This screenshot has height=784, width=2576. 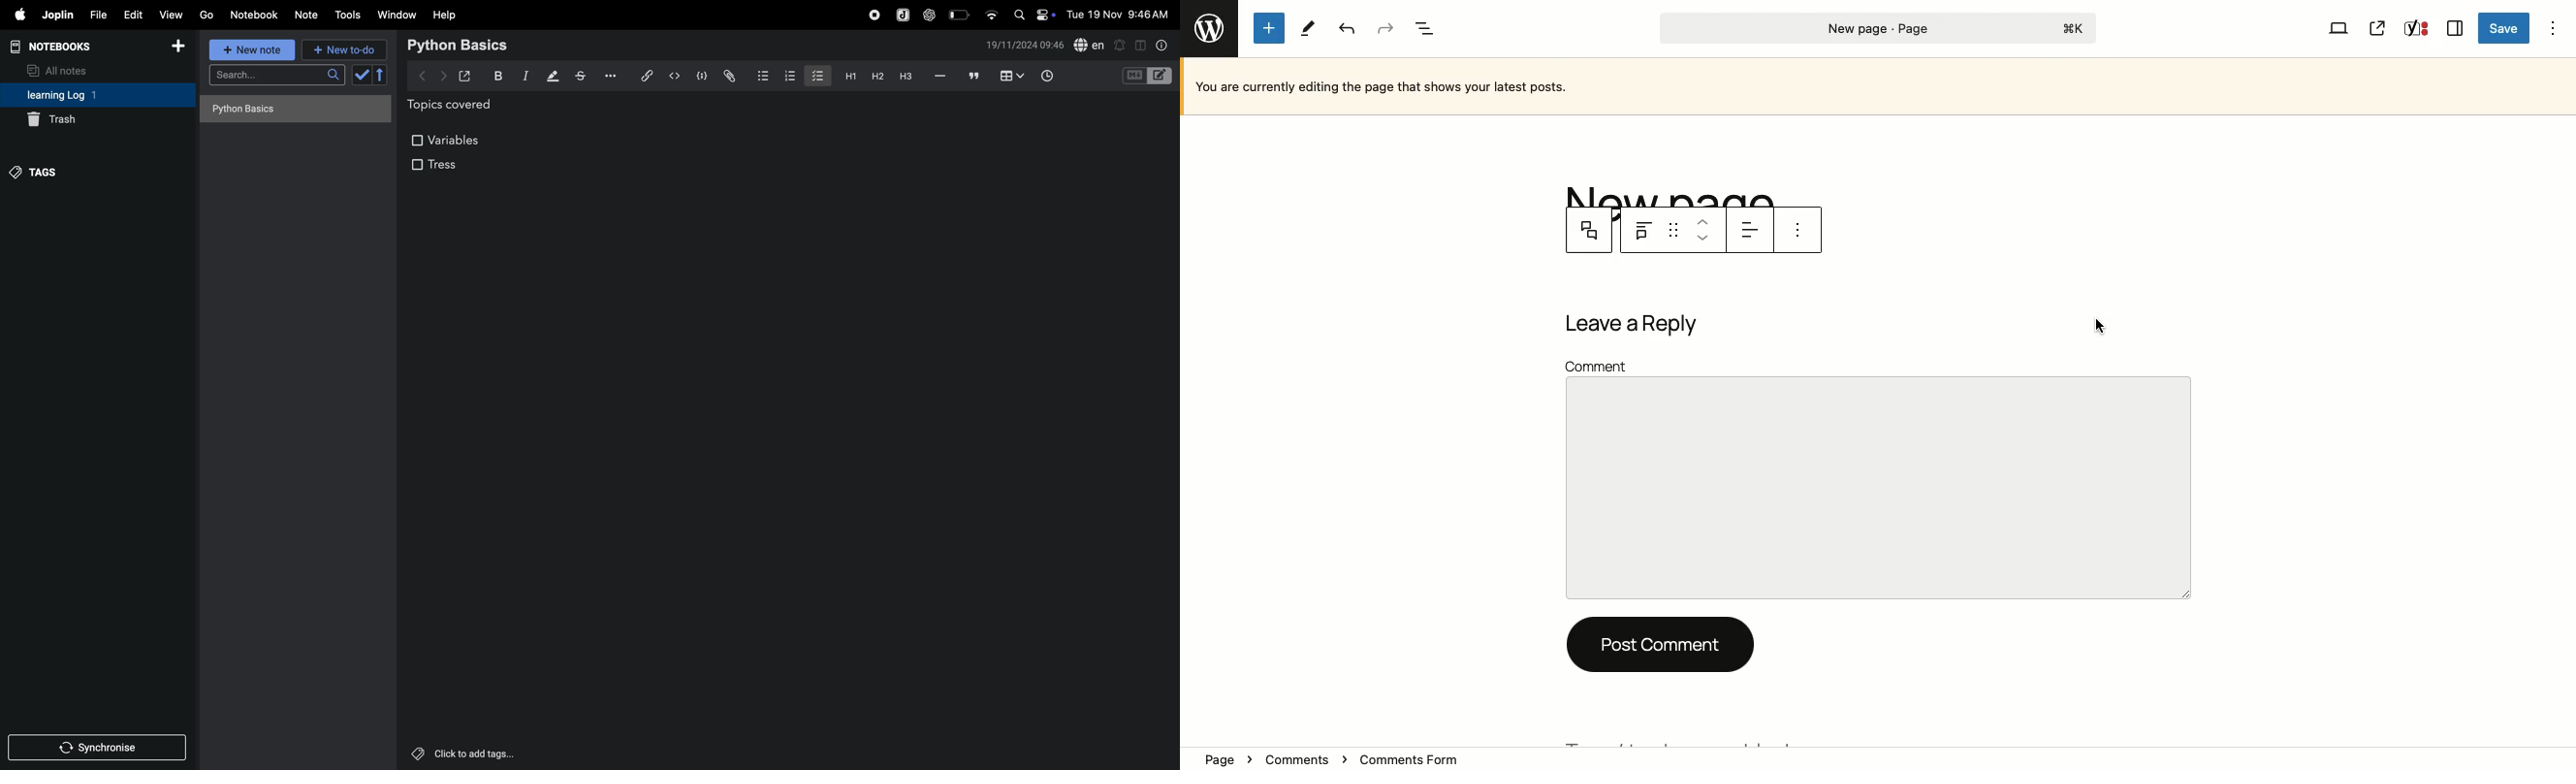 I want to click on options, so click(x=608, y=75).